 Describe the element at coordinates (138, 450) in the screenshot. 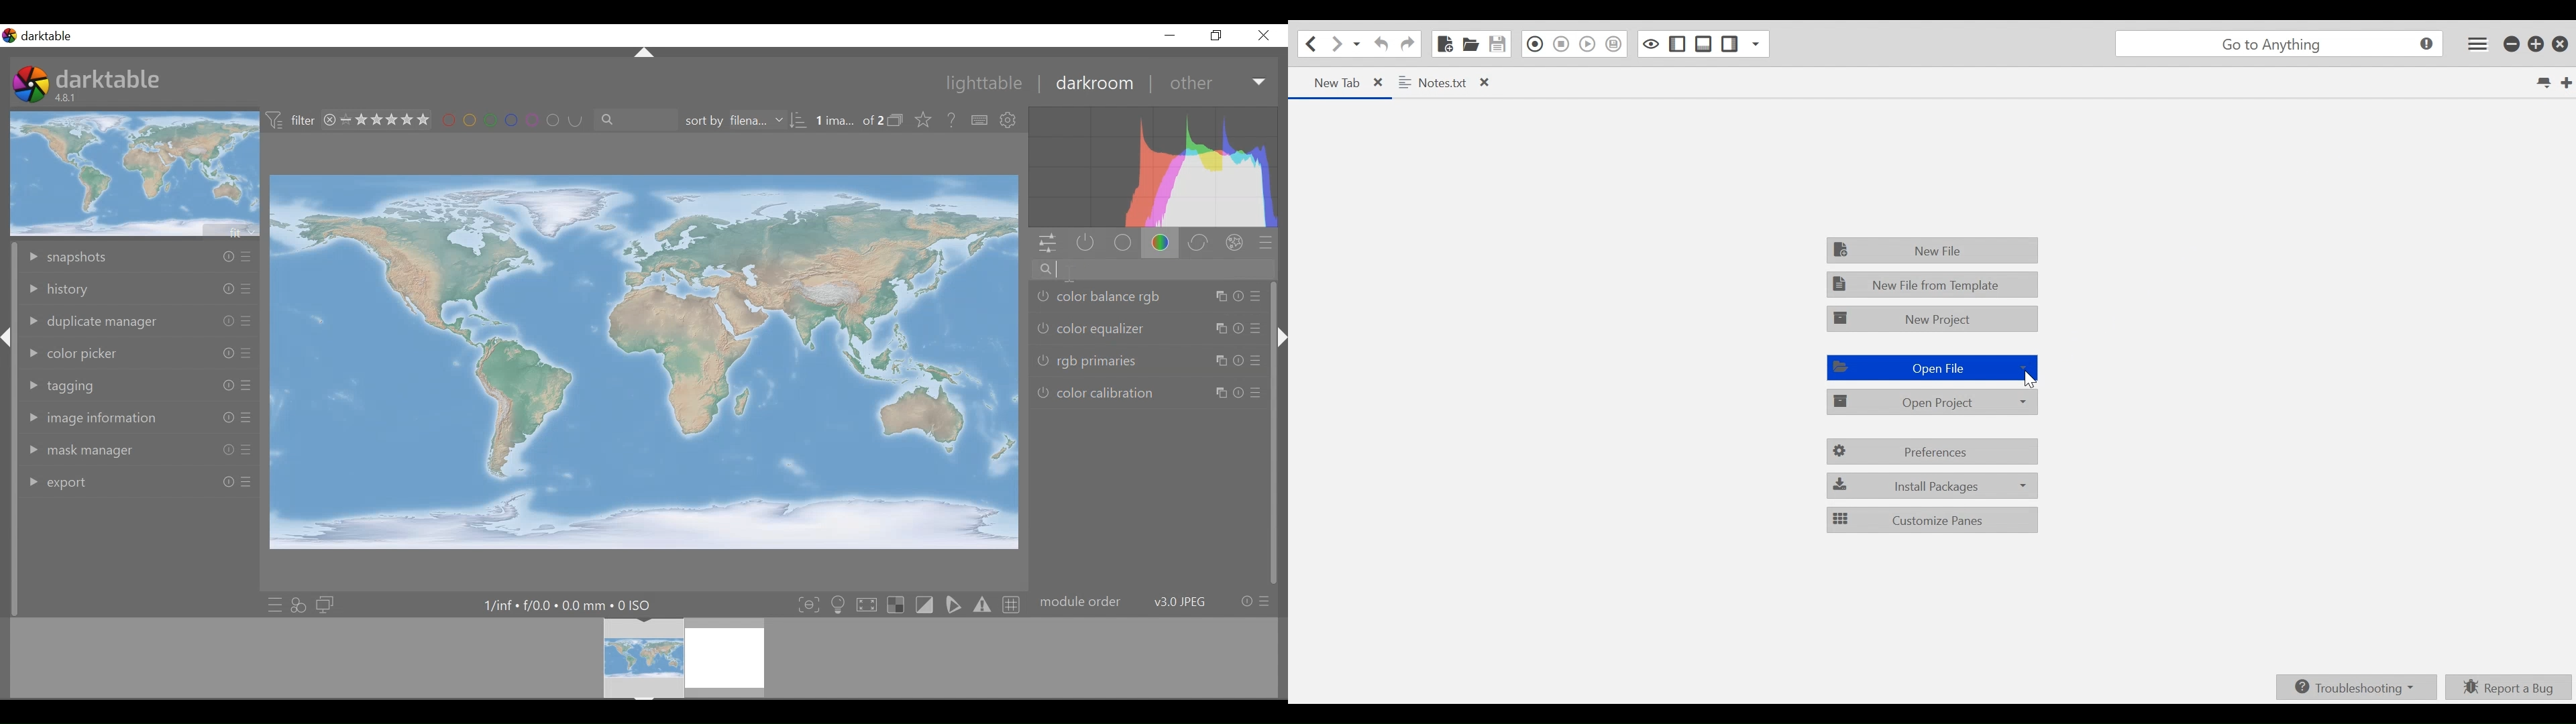

I see `mask manager` at that location.